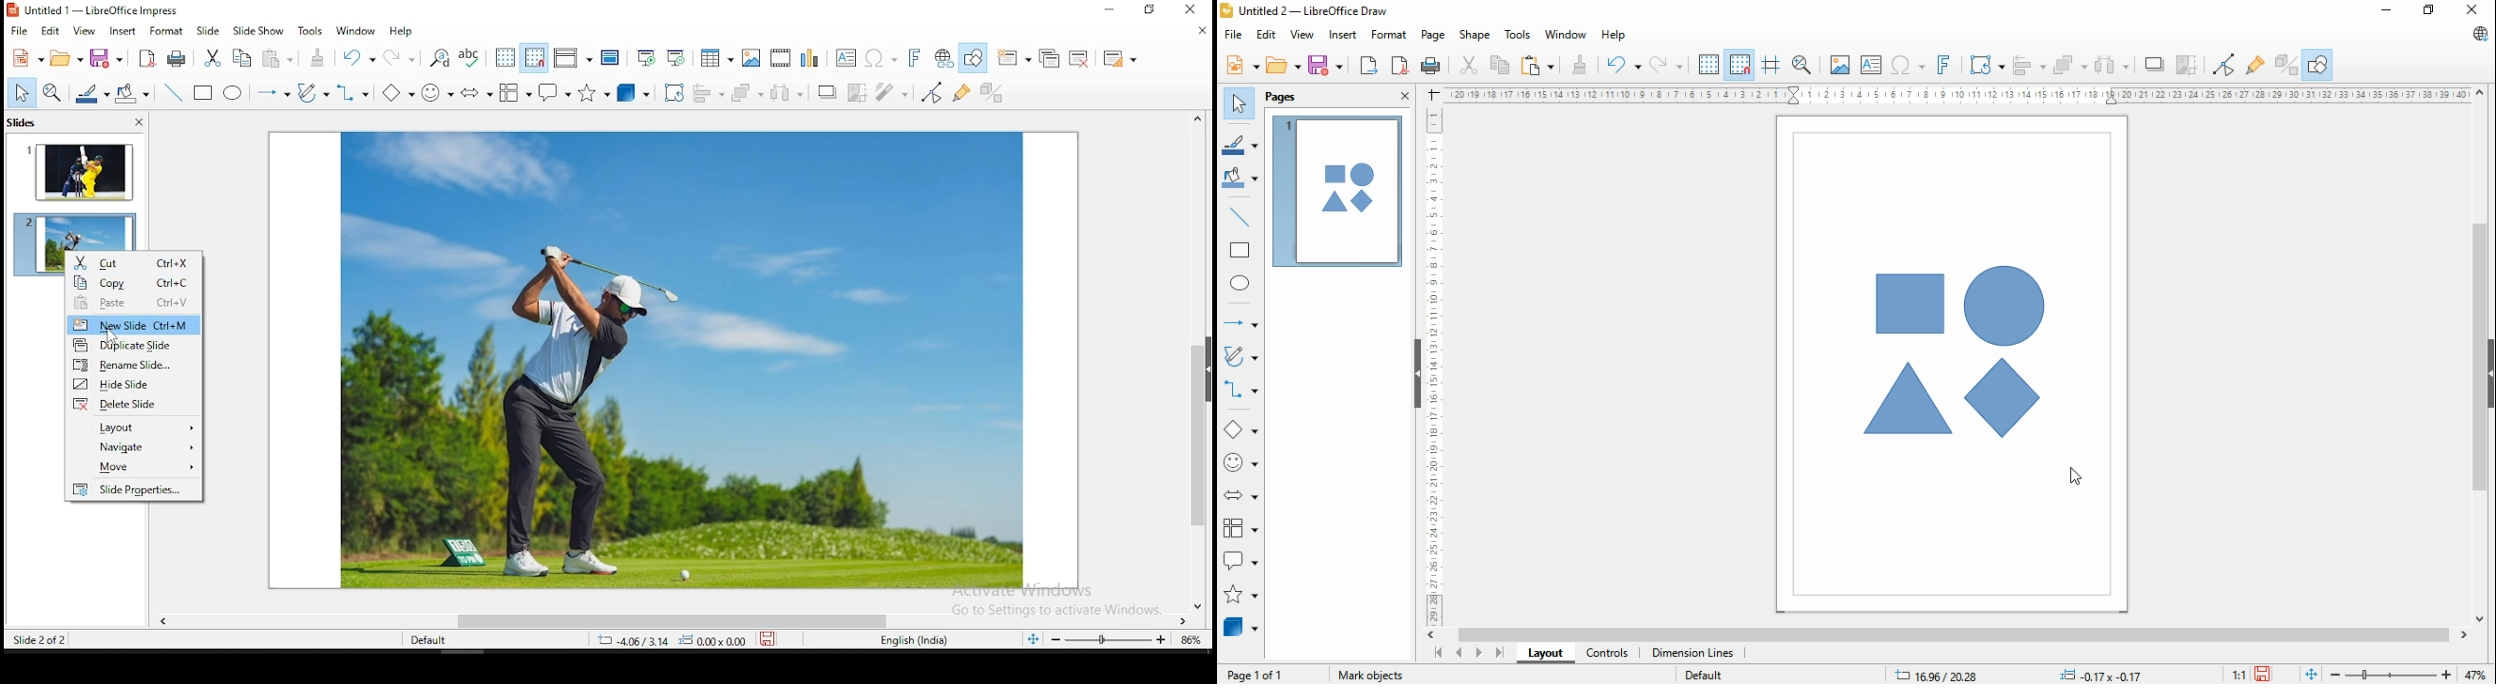 The width and height of the screenshot is (2520, 700). Describe the element at coordinates (134, 366) in the screenshot. I see `Rename slide` at that location.